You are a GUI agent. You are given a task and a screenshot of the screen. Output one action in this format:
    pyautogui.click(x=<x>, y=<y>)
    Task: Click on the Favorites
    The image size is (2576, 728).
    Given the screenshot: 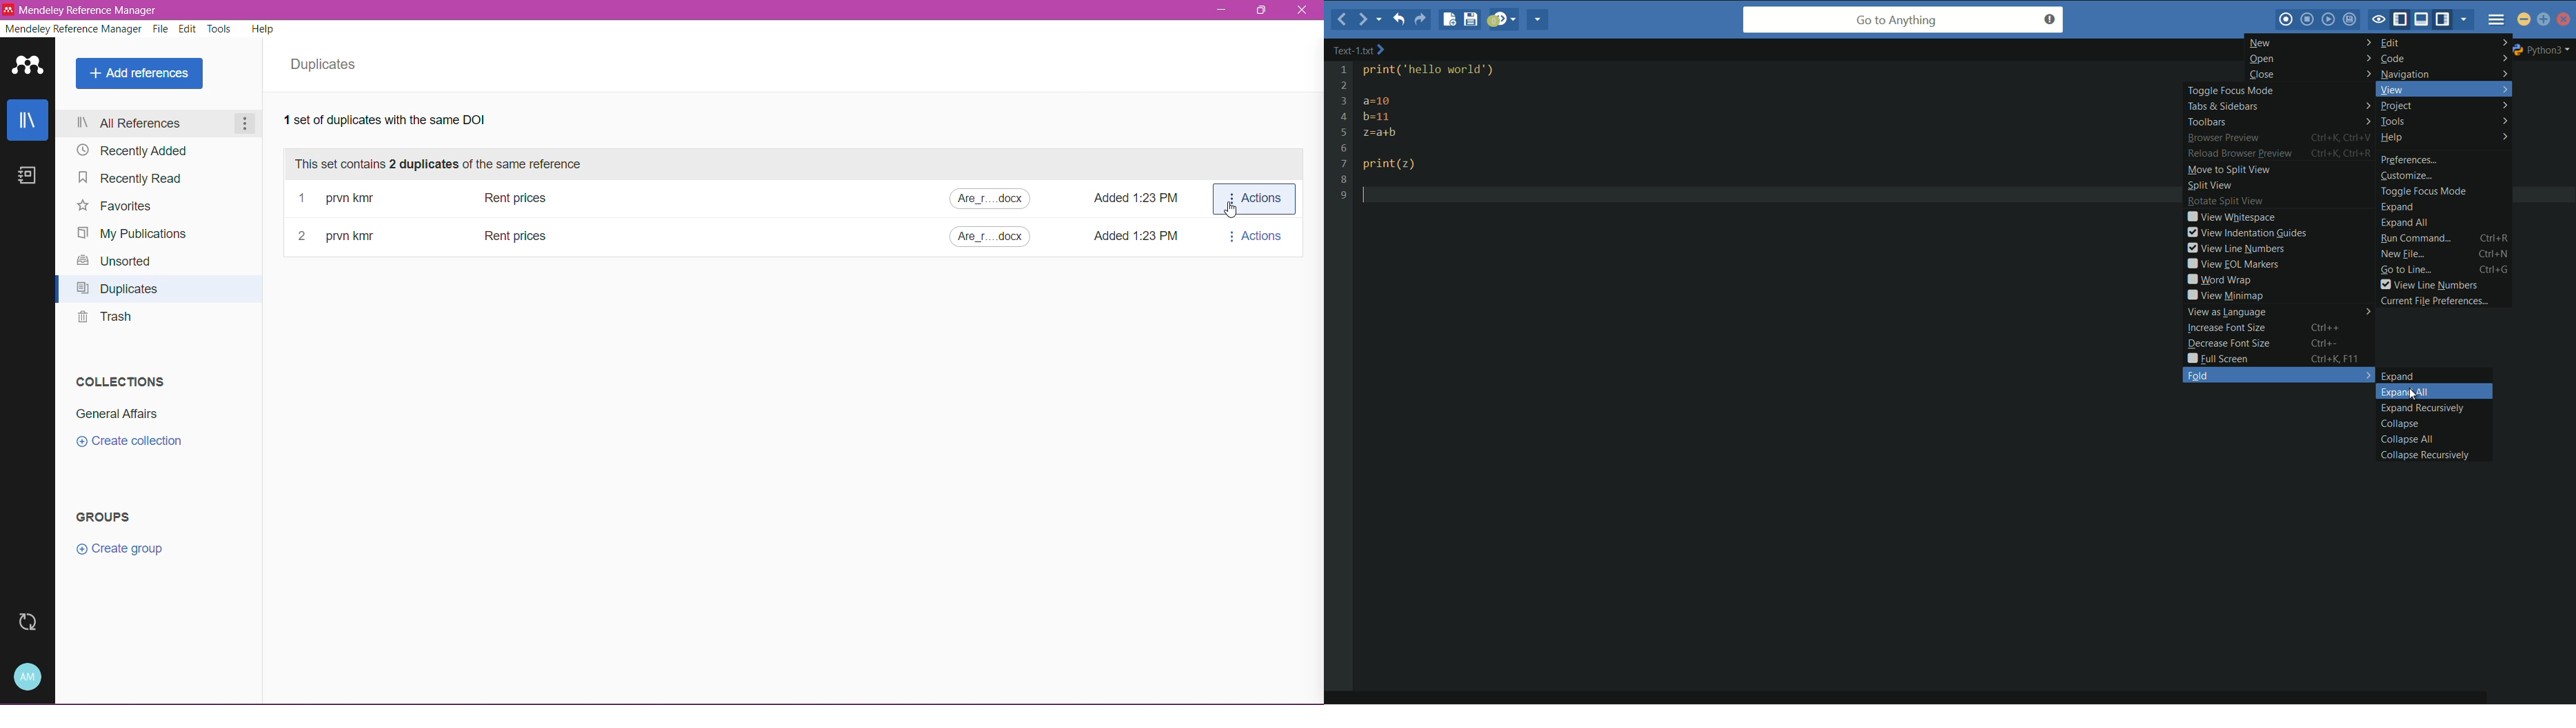 What is the action you would take?
    pyautogui.click(x=116, y=207)
    